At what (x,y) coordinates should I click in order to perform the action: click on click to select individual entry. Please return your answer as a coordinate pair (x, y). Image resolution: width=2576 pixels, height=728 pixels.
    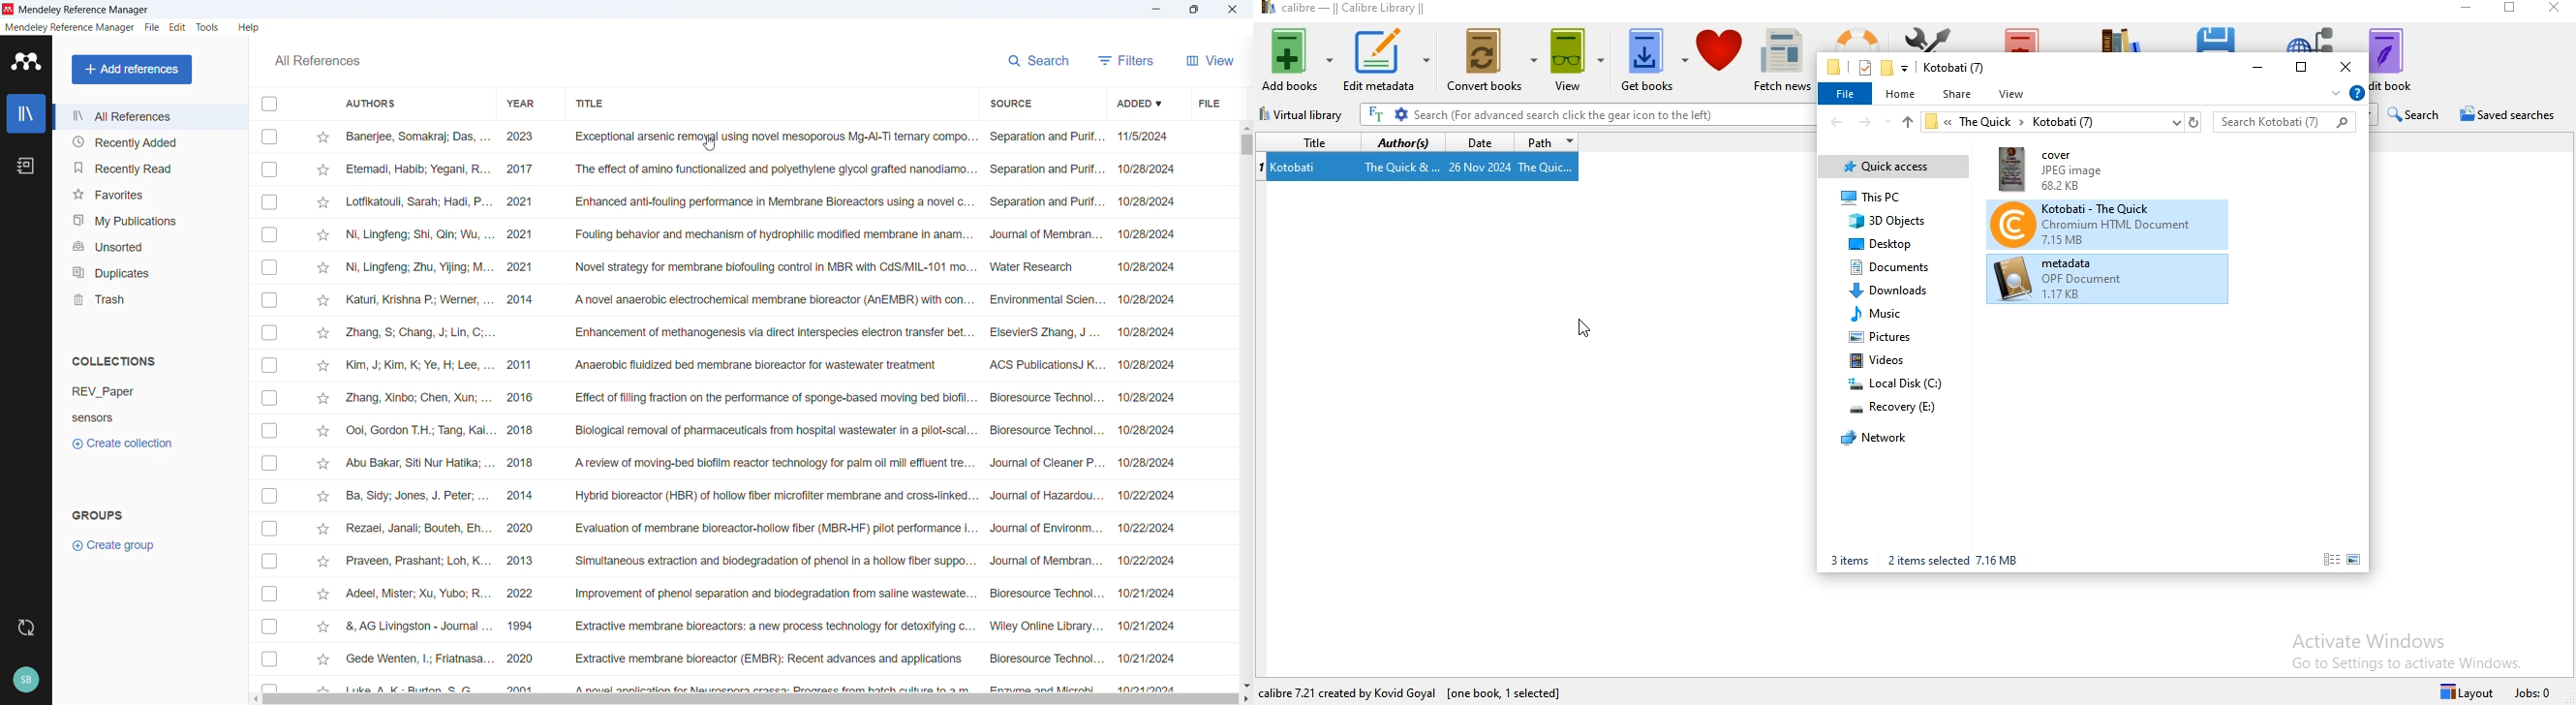
    Looking at the image, I should click on (272, 595).